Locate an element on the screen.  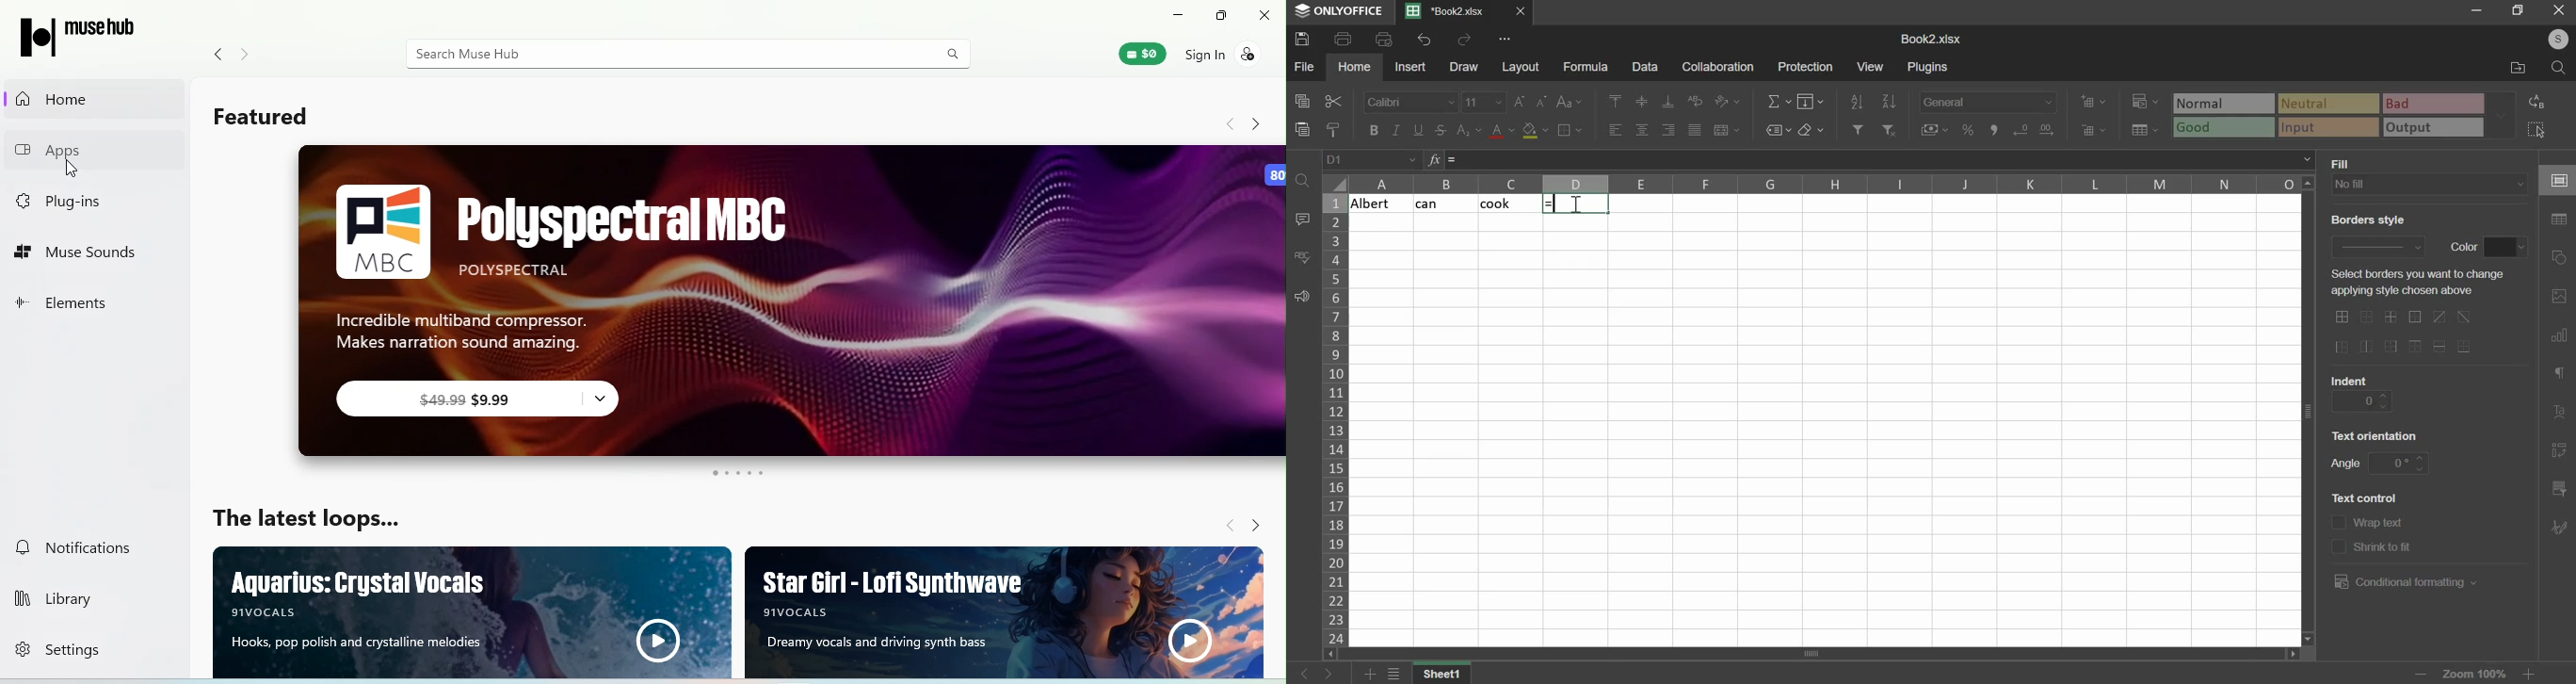
text is located at coordinates (2350, 378).